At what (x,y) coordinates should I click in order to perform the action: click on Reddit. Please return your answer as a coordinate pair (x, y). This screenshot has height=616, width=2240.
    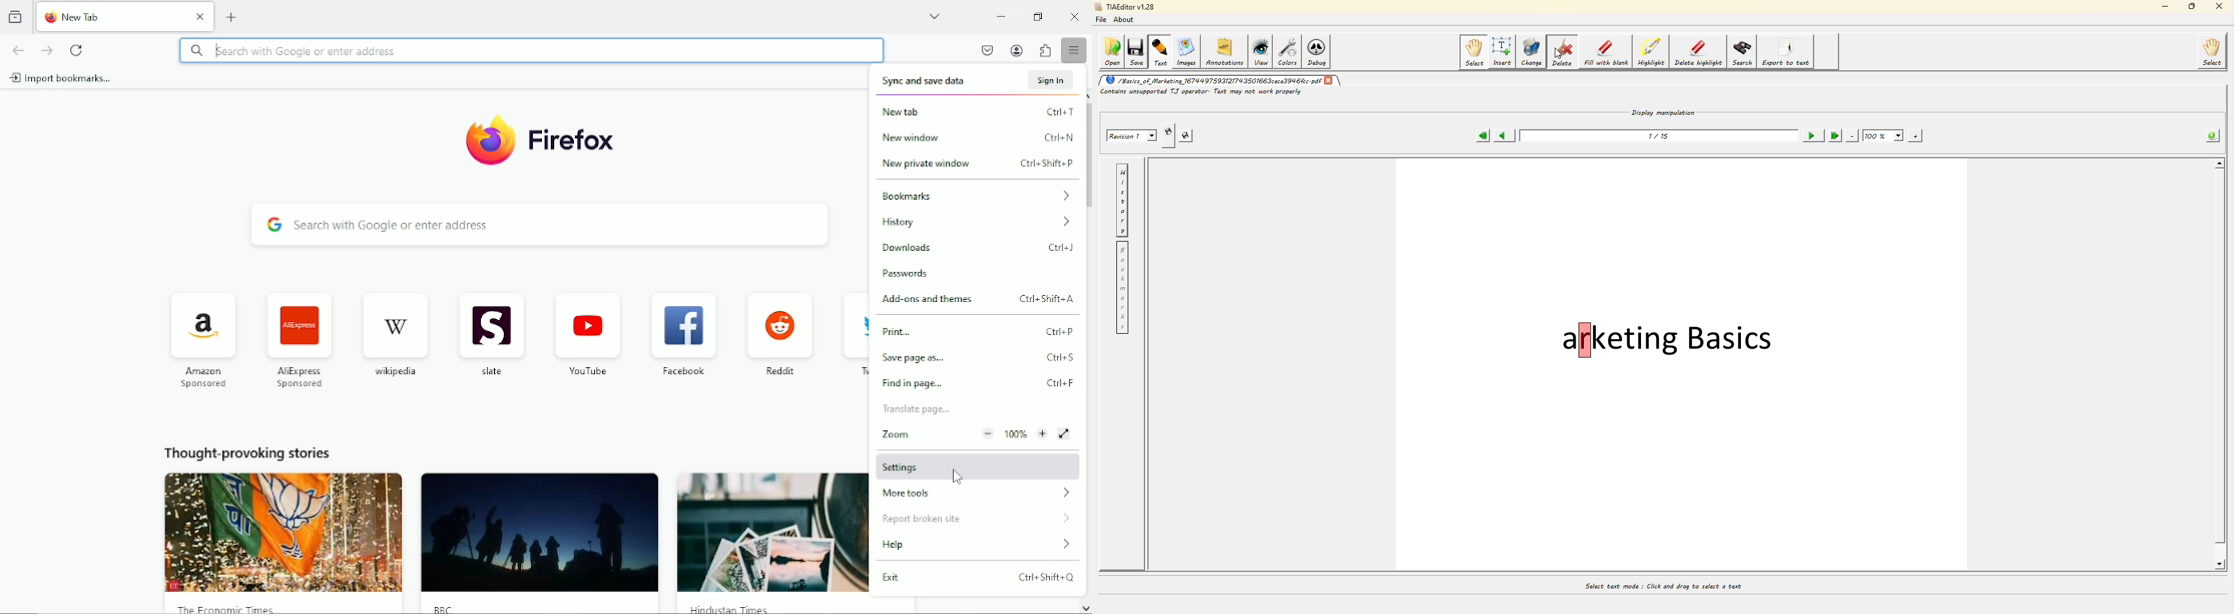
    Looking at the image, I should click on (778, 336).